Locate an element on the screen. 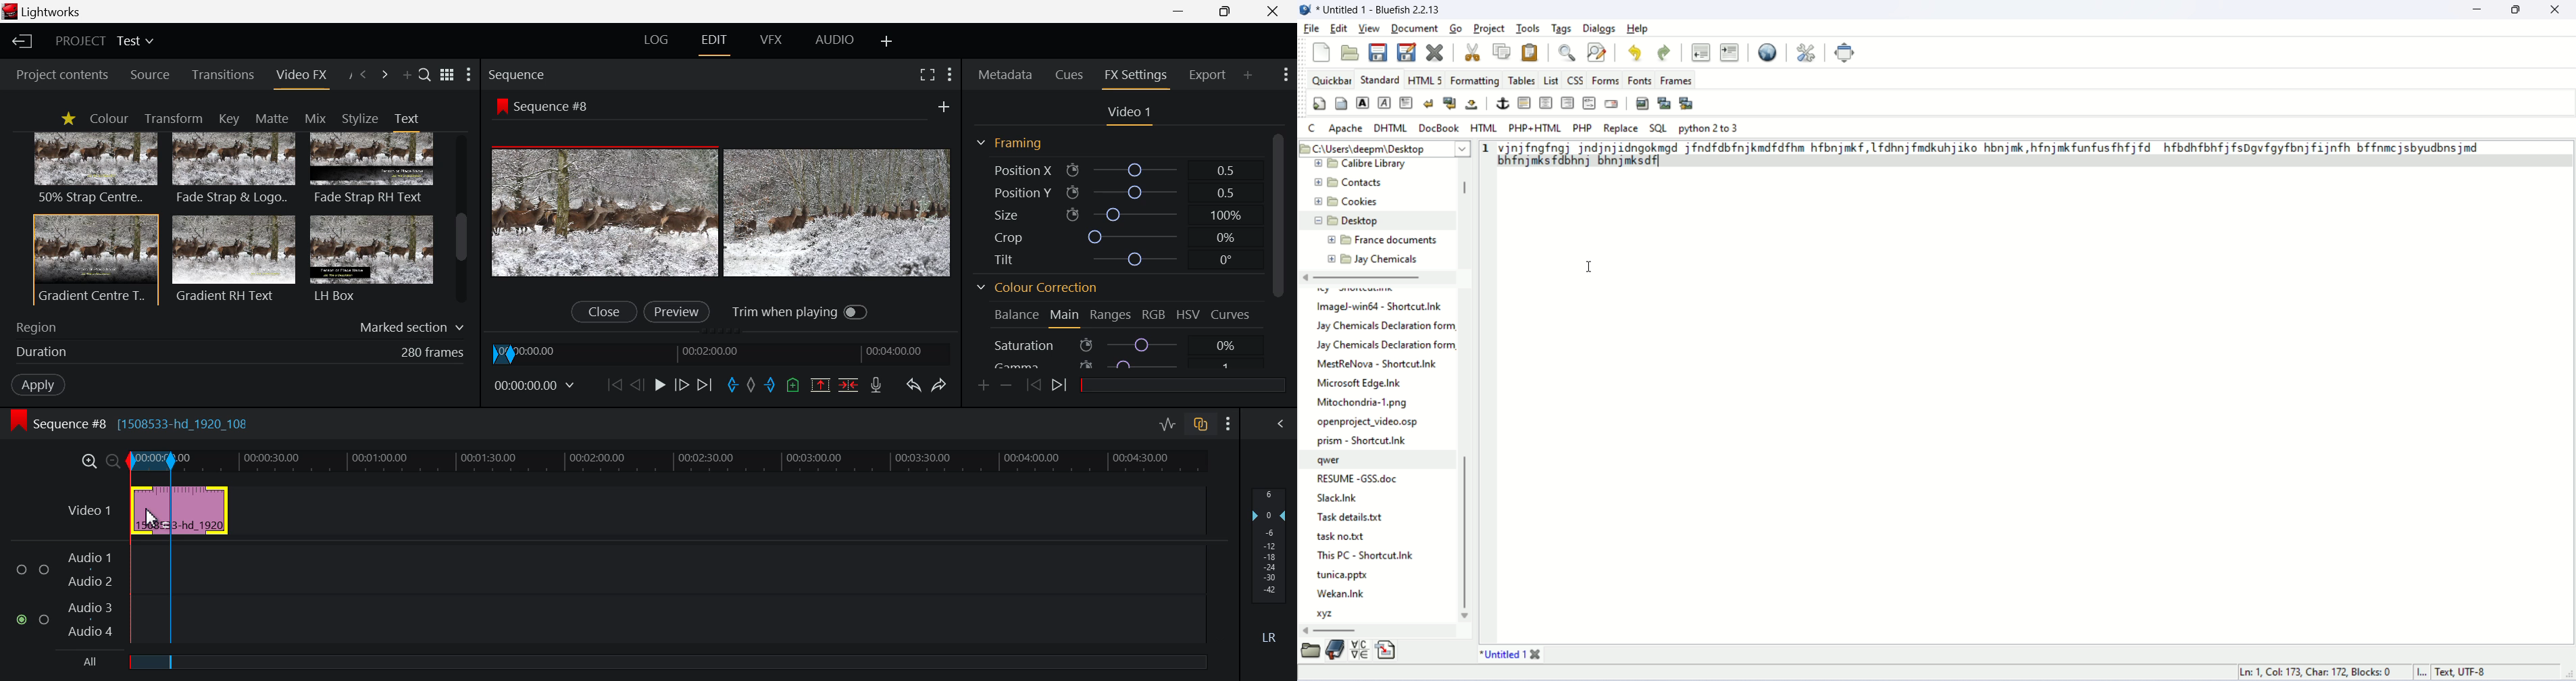  Main Tab Open is located at coordinates (1065, 317).